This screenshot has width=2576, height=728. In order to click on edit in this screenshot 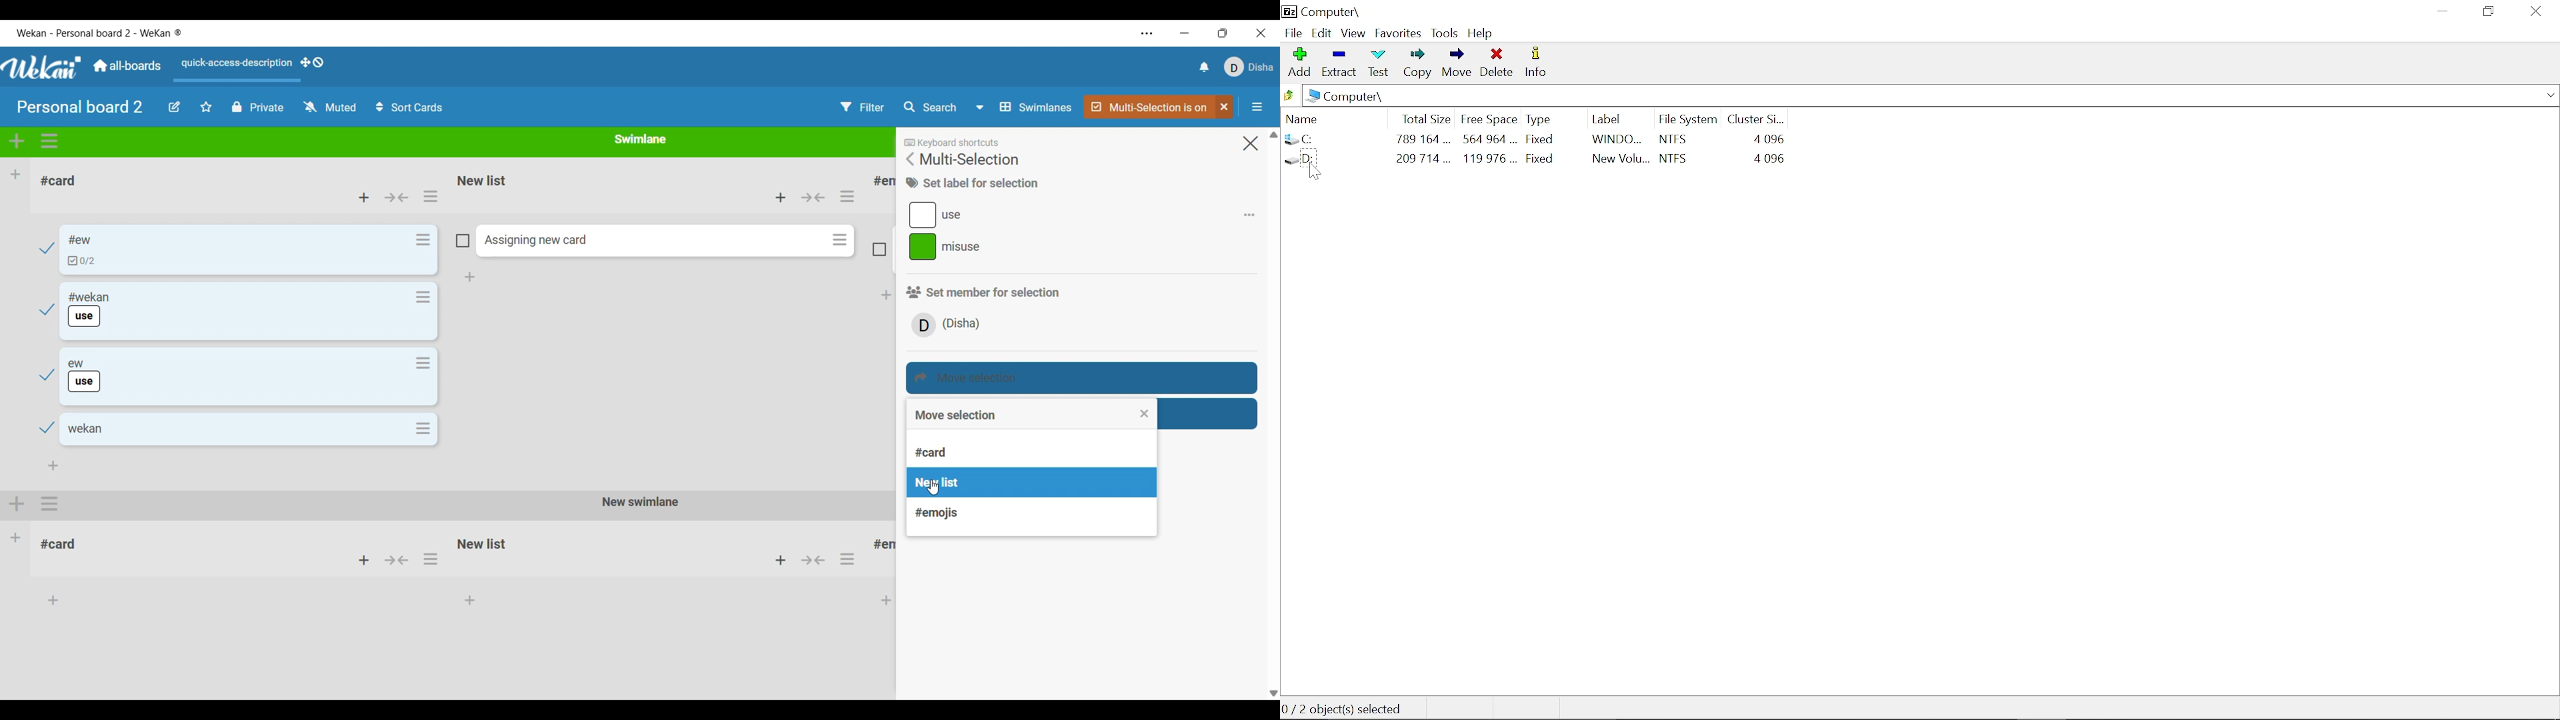, I will do `click(1322, 32)`.